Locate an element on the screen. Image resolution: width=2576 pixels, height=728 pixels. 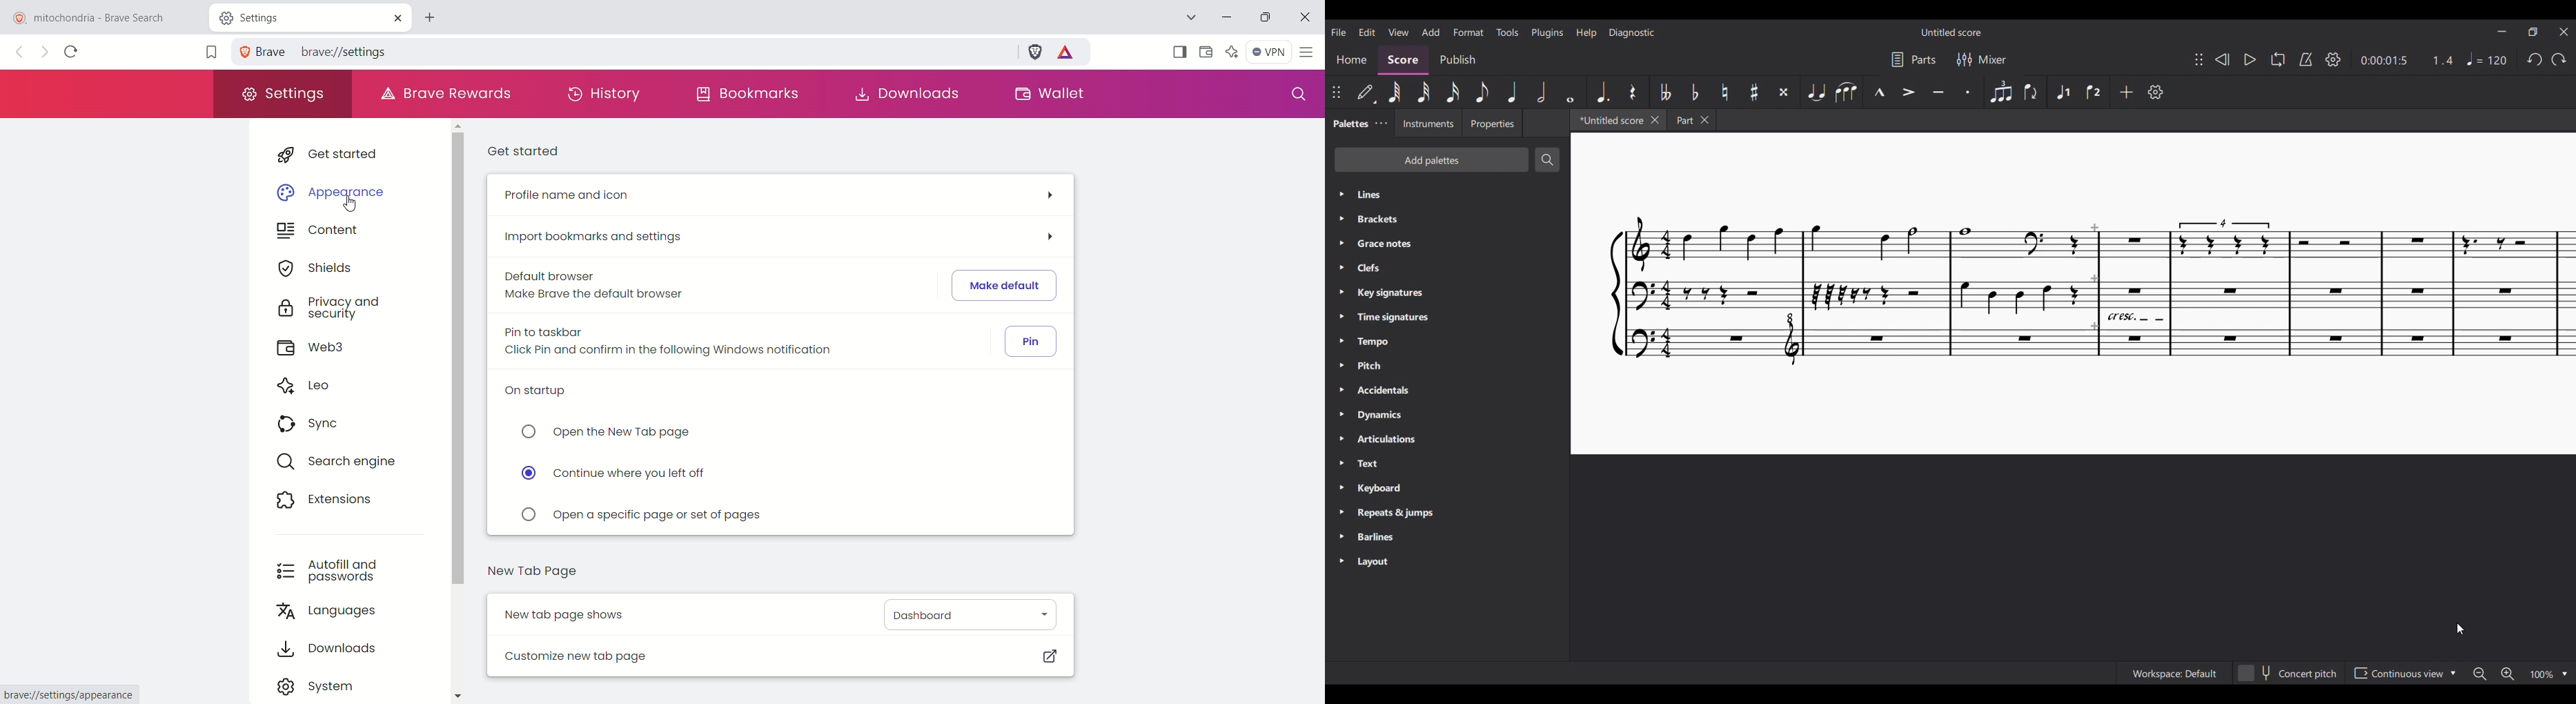
Score section, current selection highlighted is located at coordinates (1403, 61).